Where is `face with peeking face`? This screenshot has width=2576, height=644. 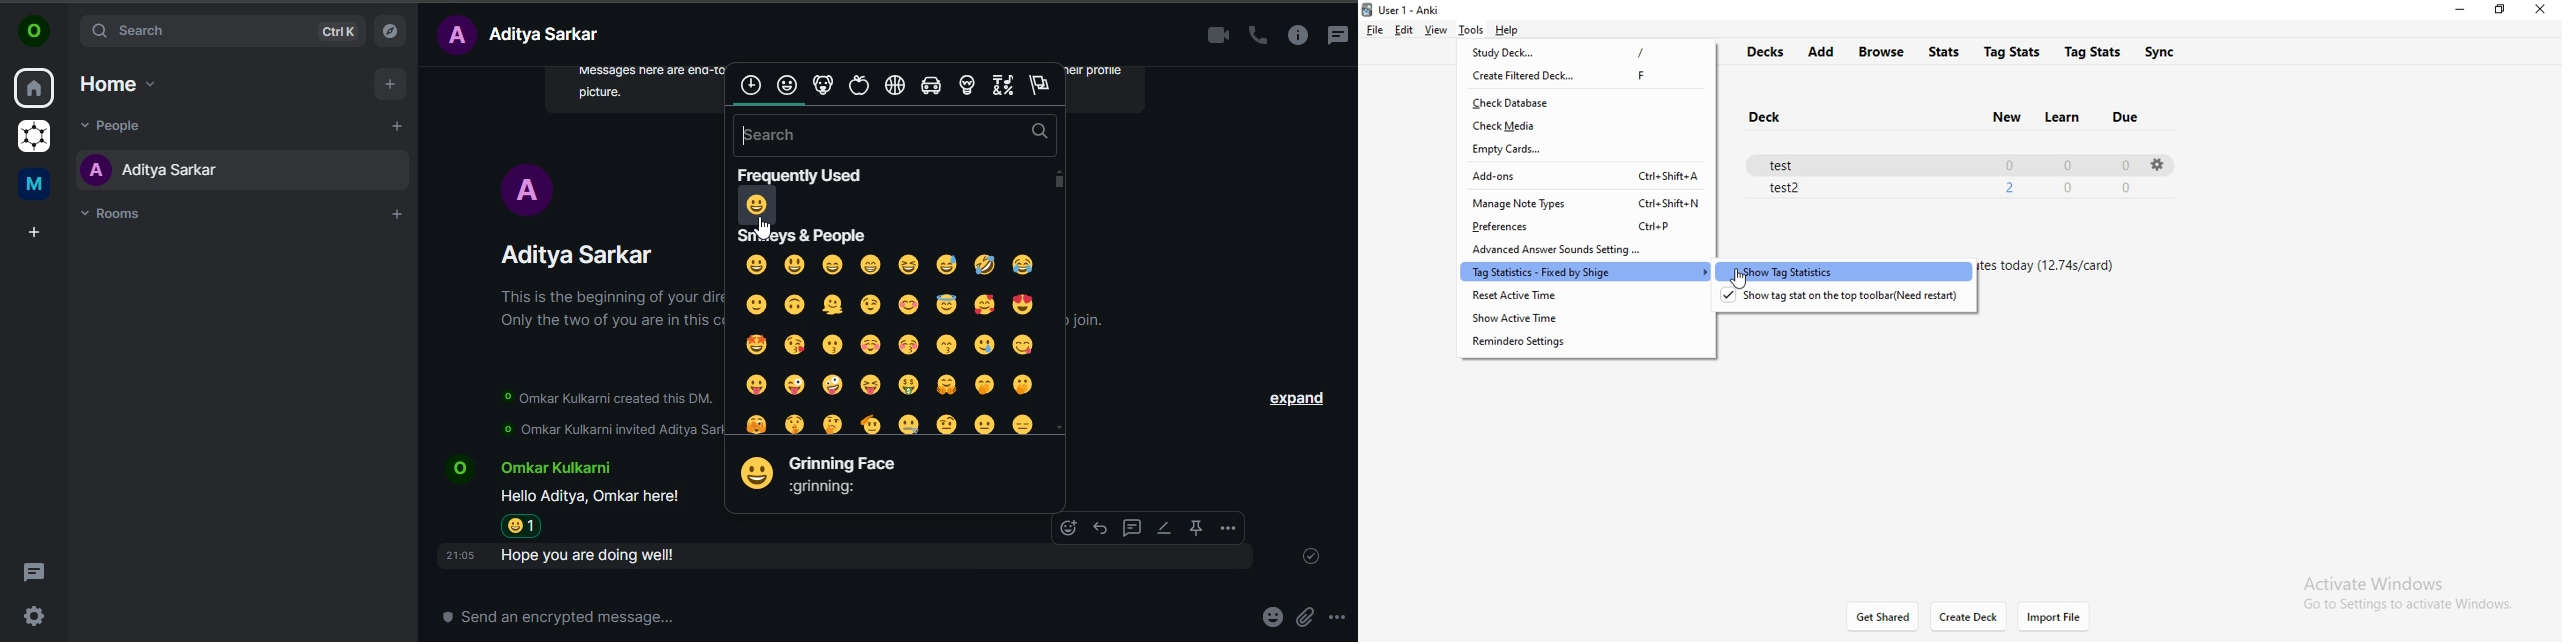 face with peeking face is located at coordinates (759, 423).